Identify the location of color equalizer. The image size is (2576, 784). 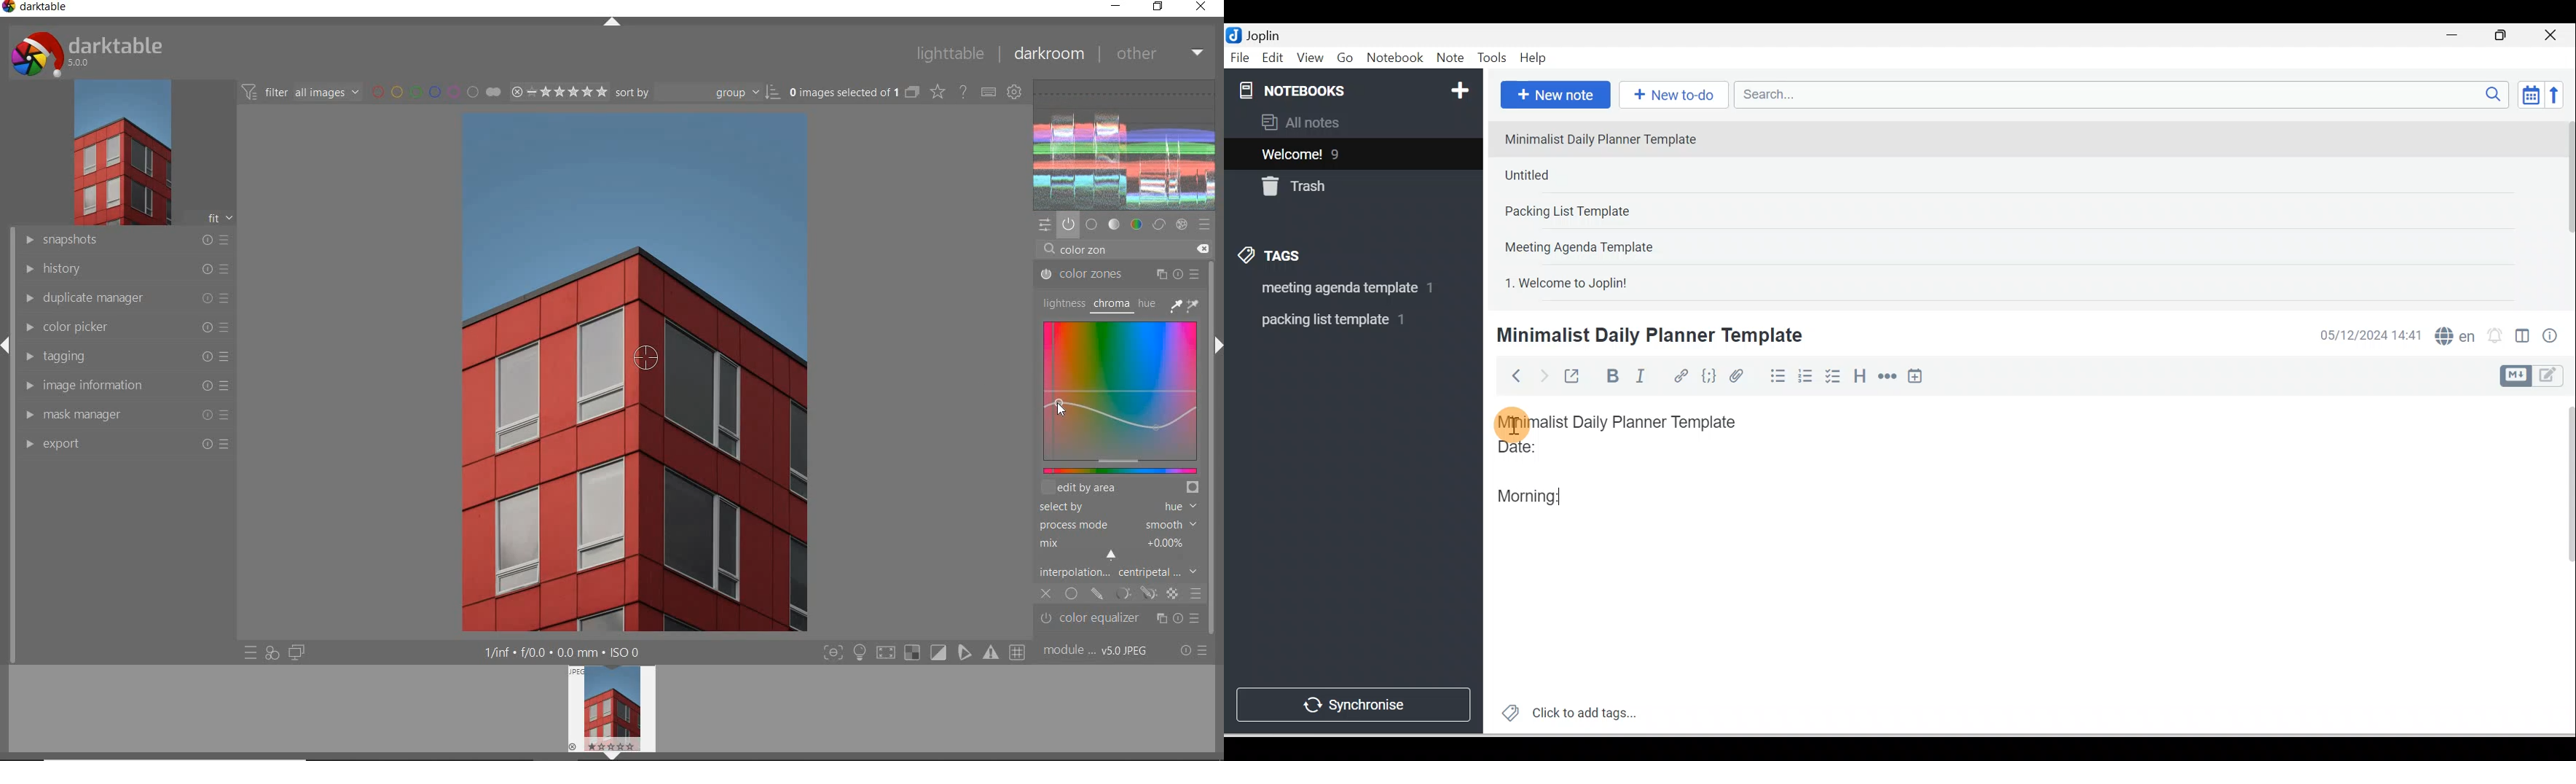
(1122, 619).